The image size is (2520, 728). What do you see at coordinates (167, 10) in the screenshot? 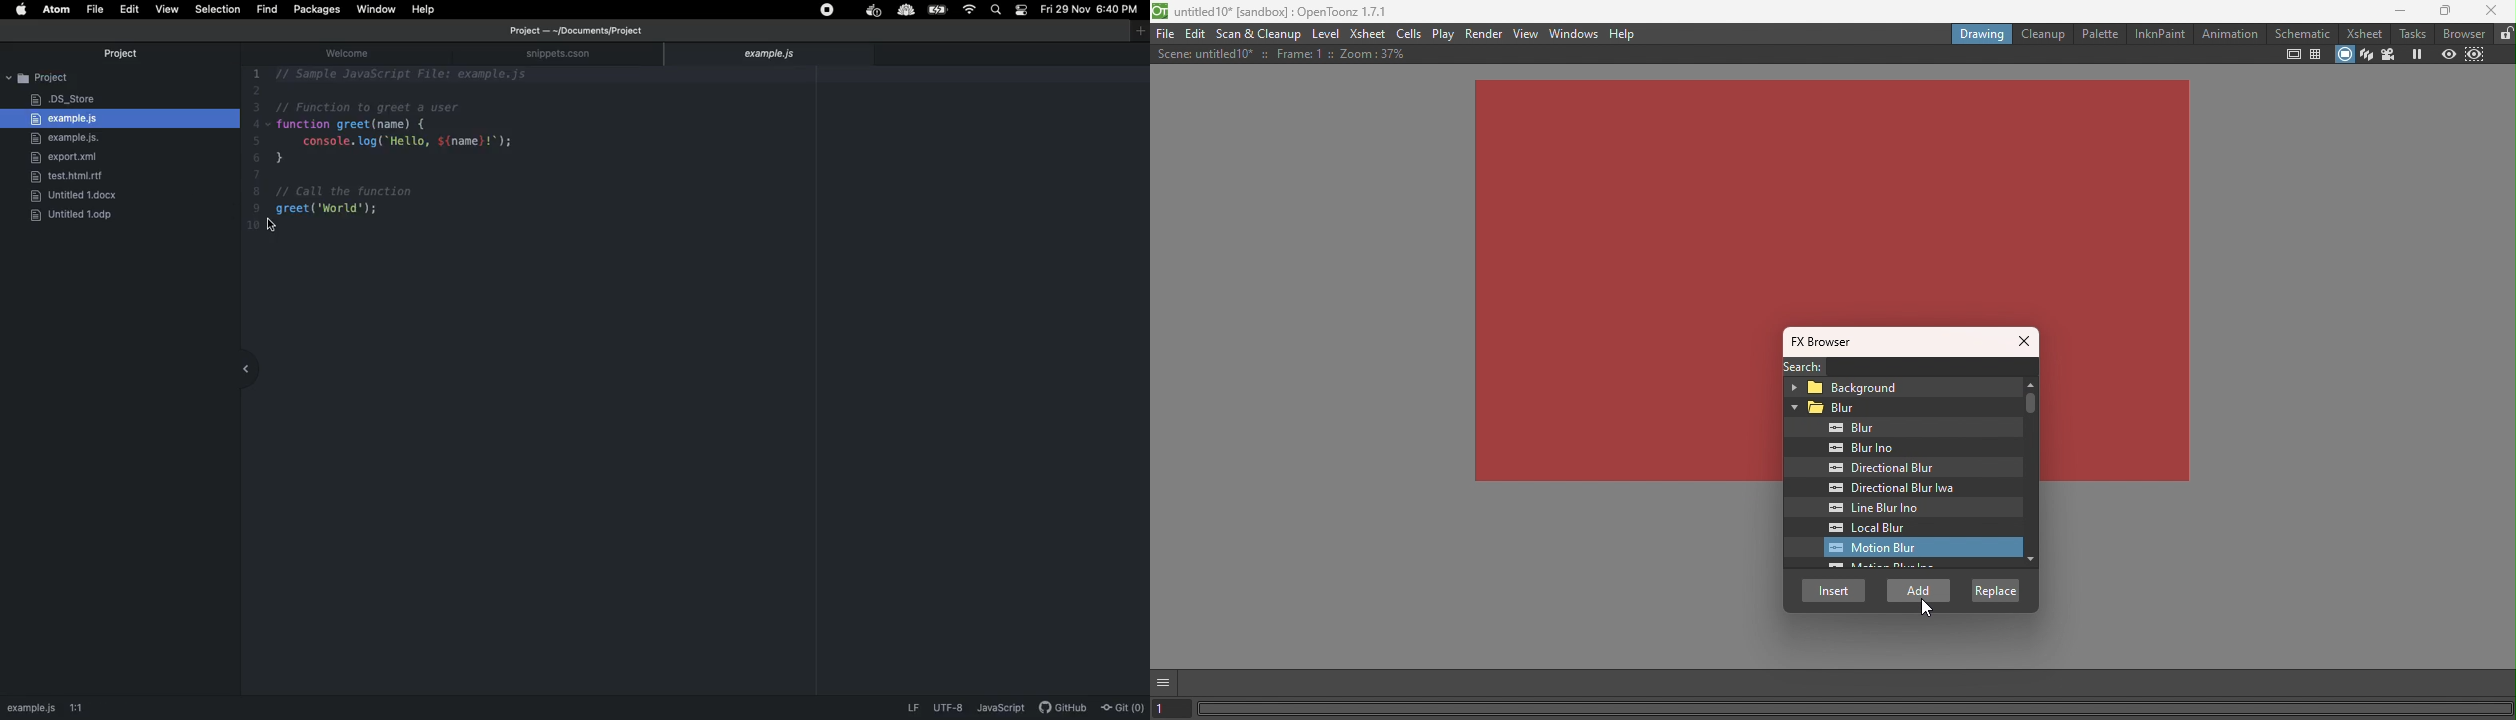
I see `View` at bounding box center [167, 10].